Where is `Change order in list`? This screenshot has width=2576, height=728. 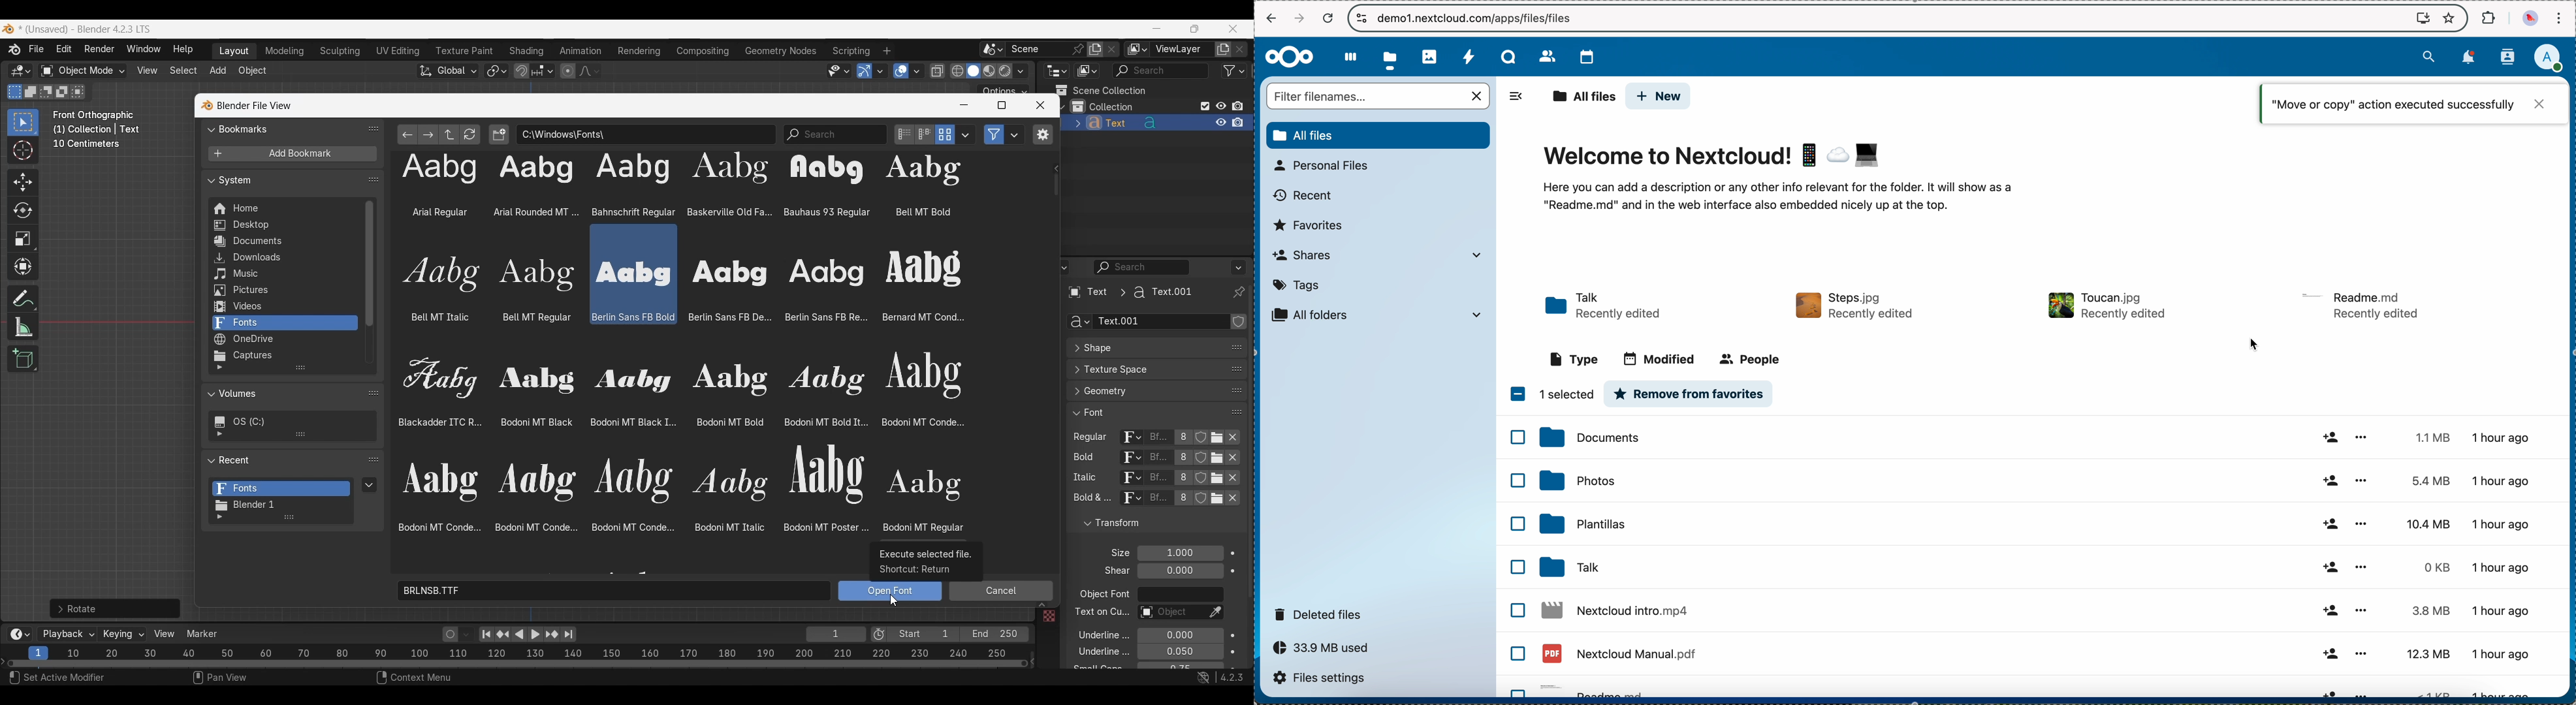 Change order in list is located at coordinates (374, 129).